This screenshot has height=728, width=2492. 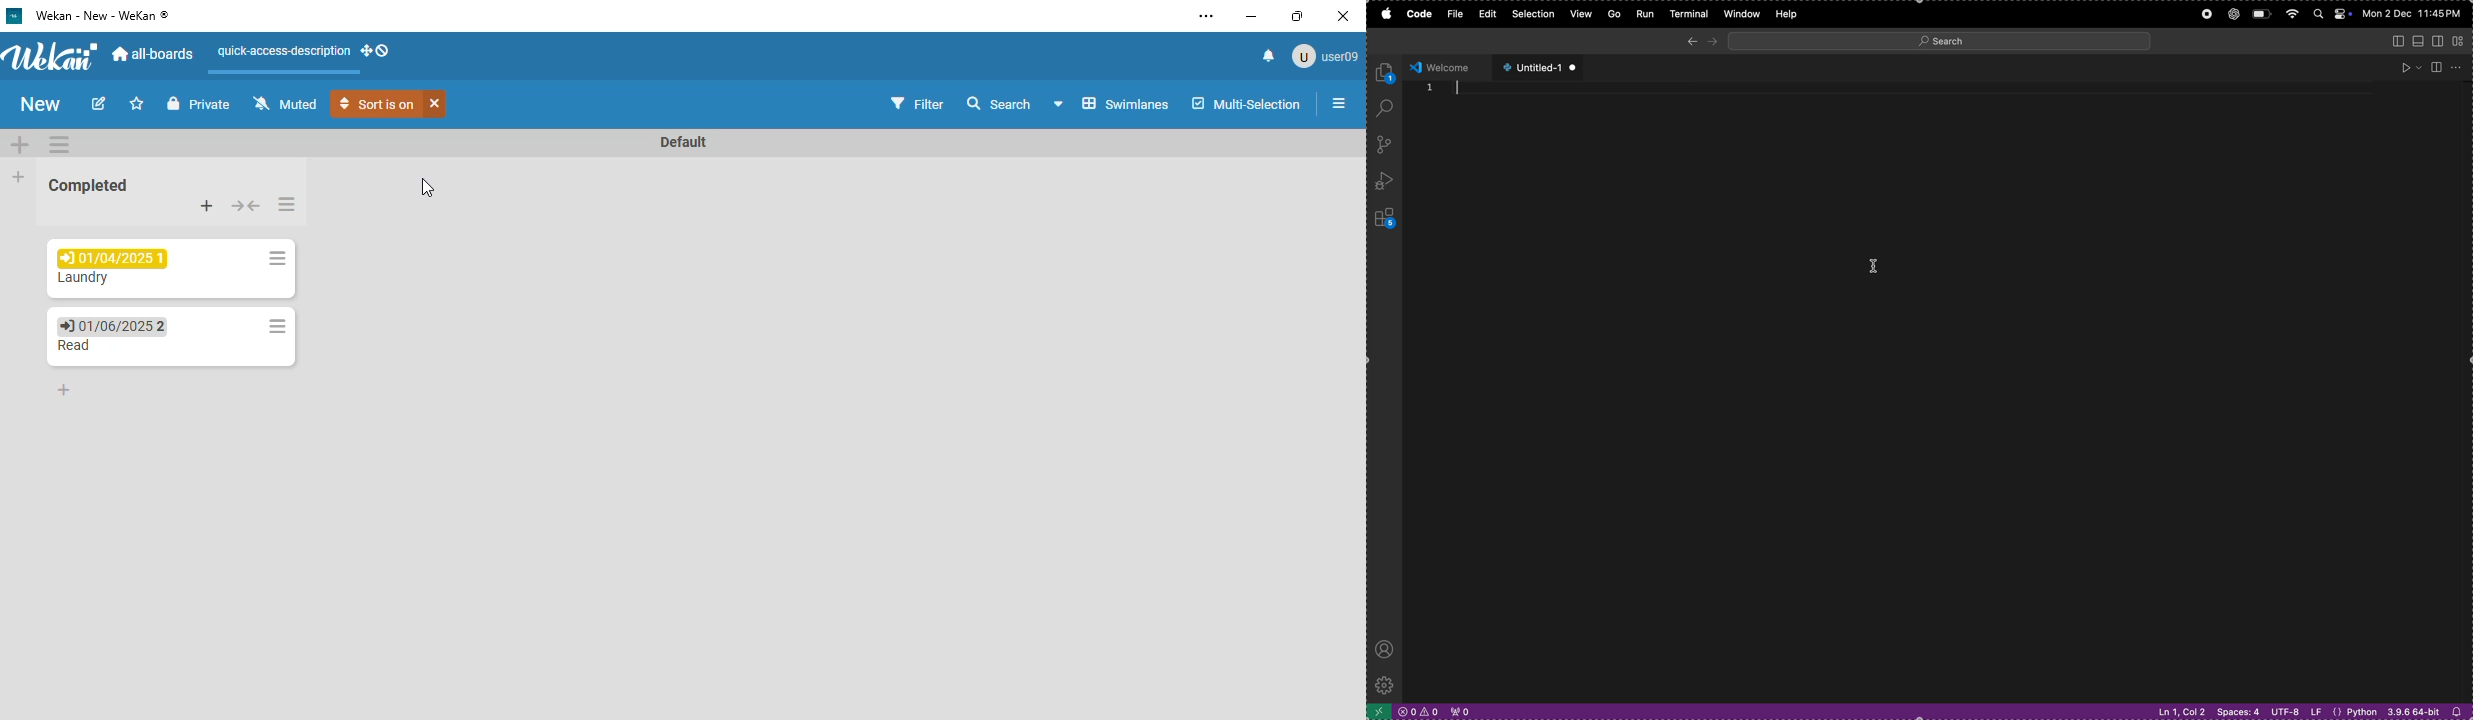 I want to click on New, so click(x=38, y=105).